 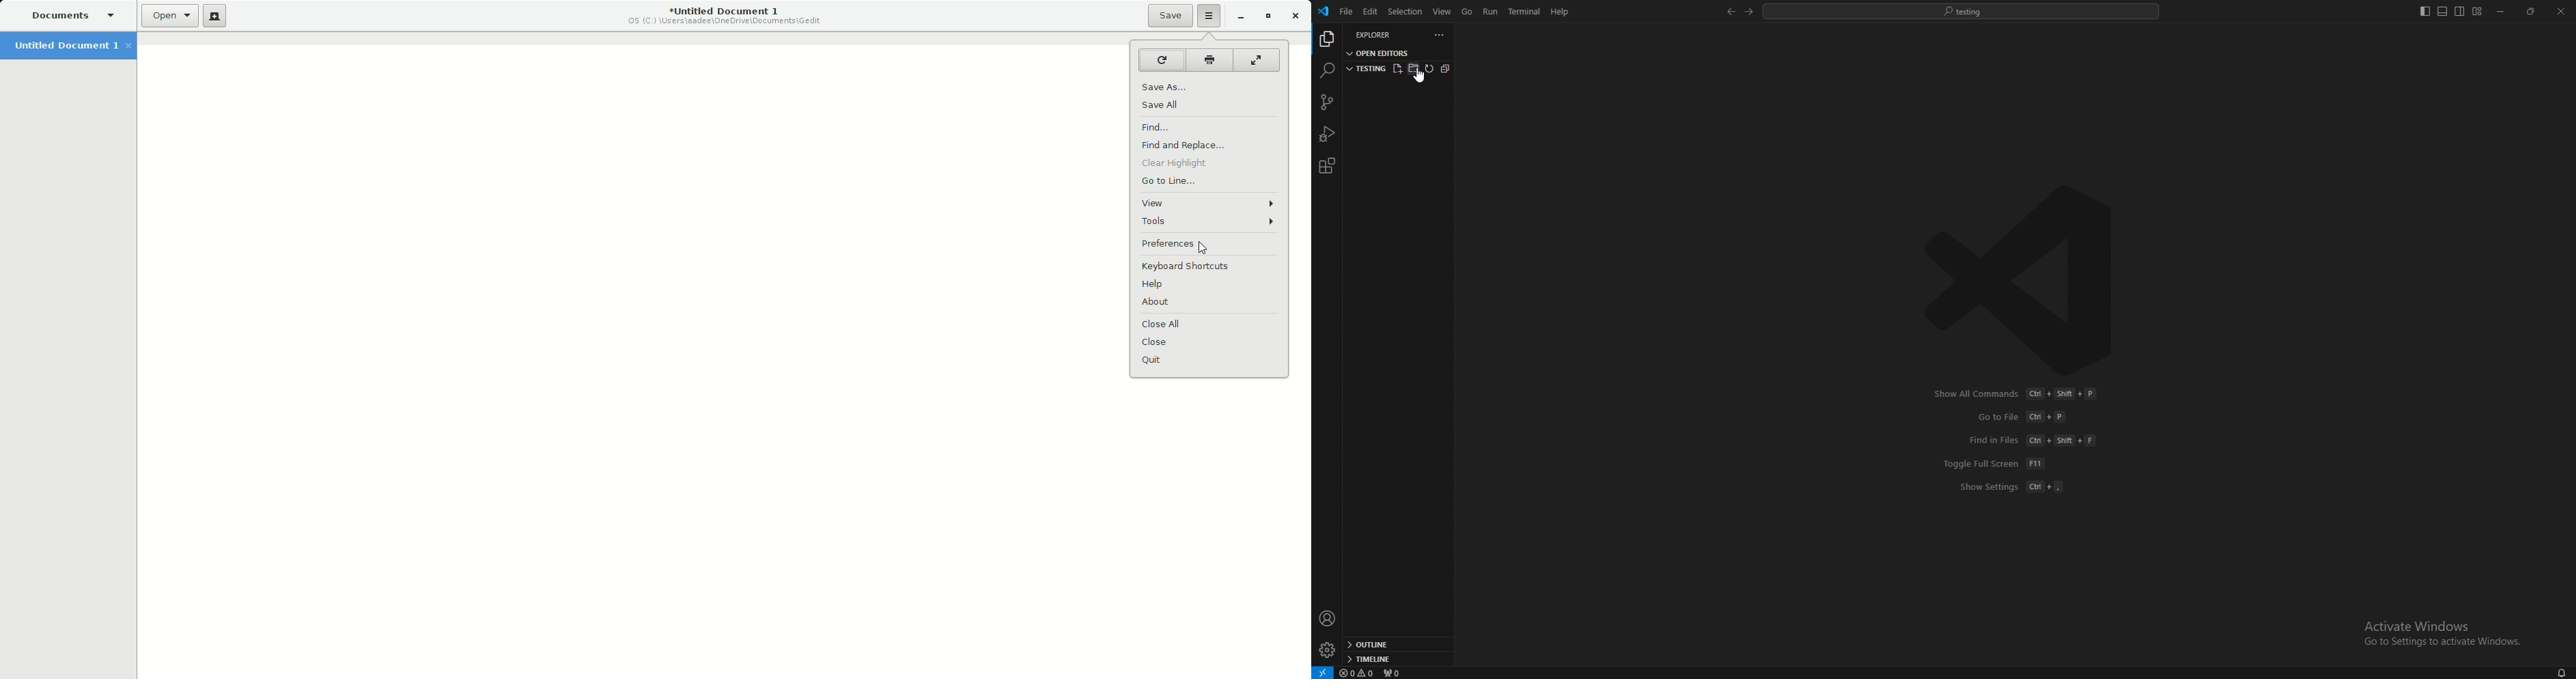 I want to click on edit, so click(x=1369, y=12).